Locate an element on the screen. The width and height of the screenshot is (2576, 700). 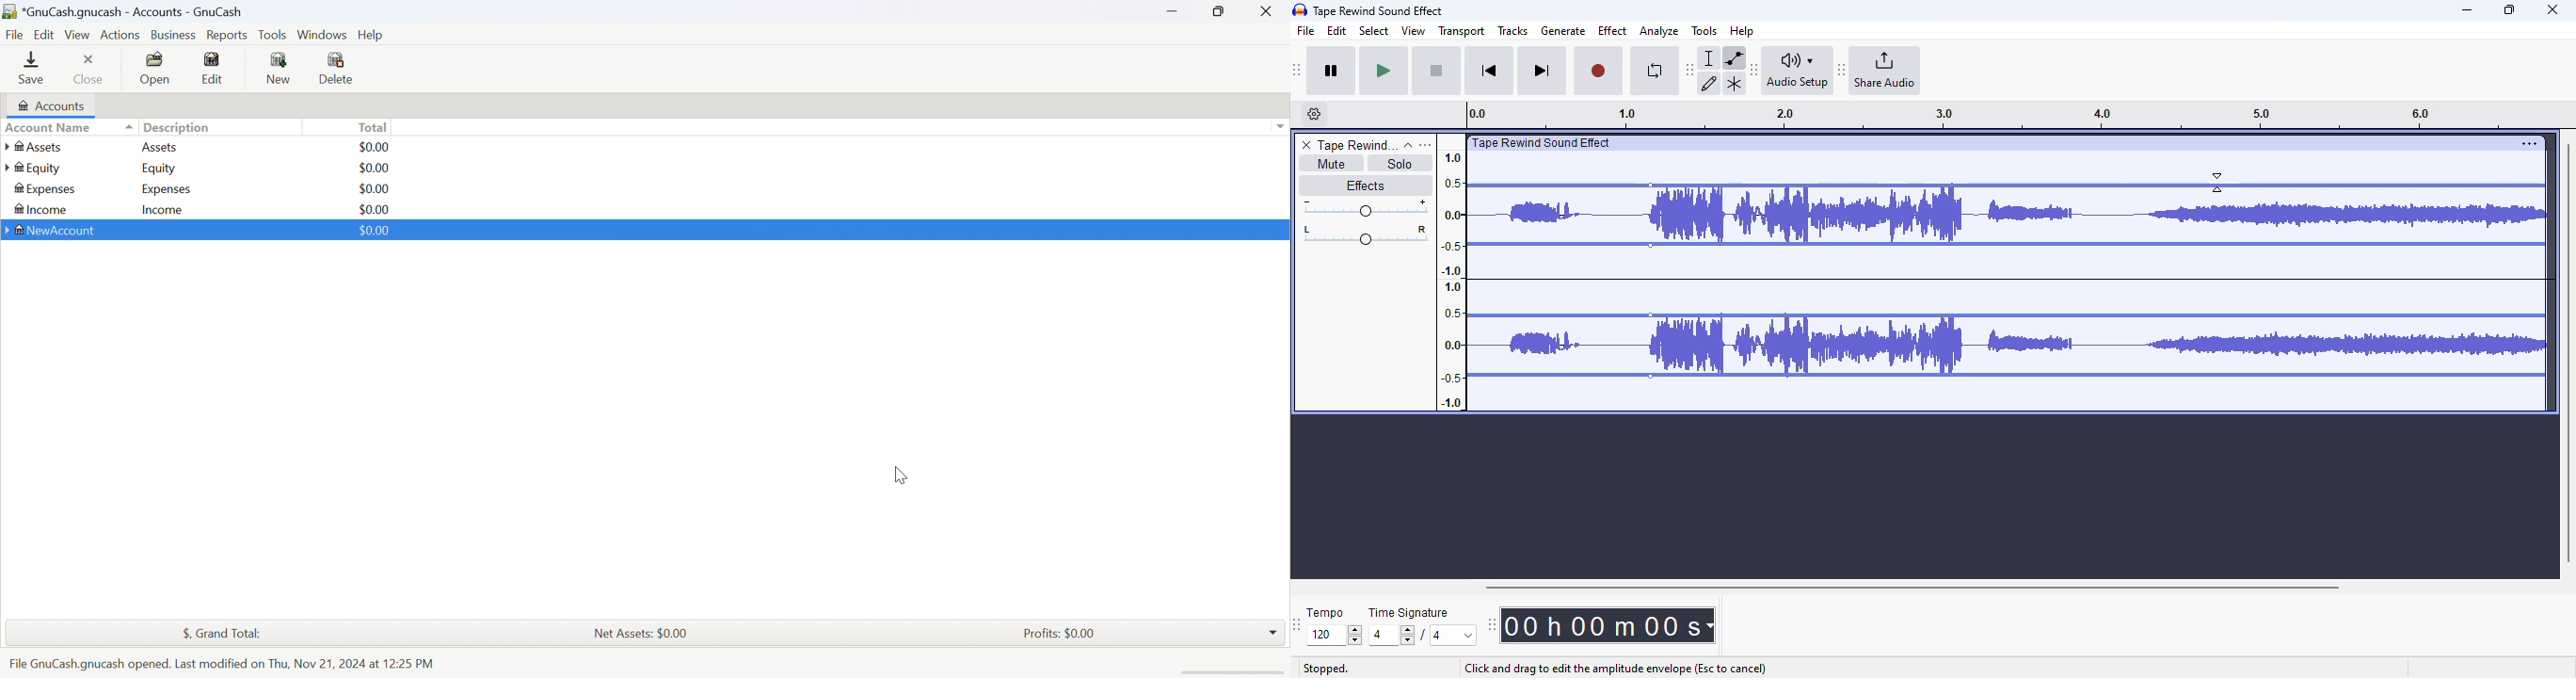
Net Assets: $0.00 is located at coordinates (640, 634).